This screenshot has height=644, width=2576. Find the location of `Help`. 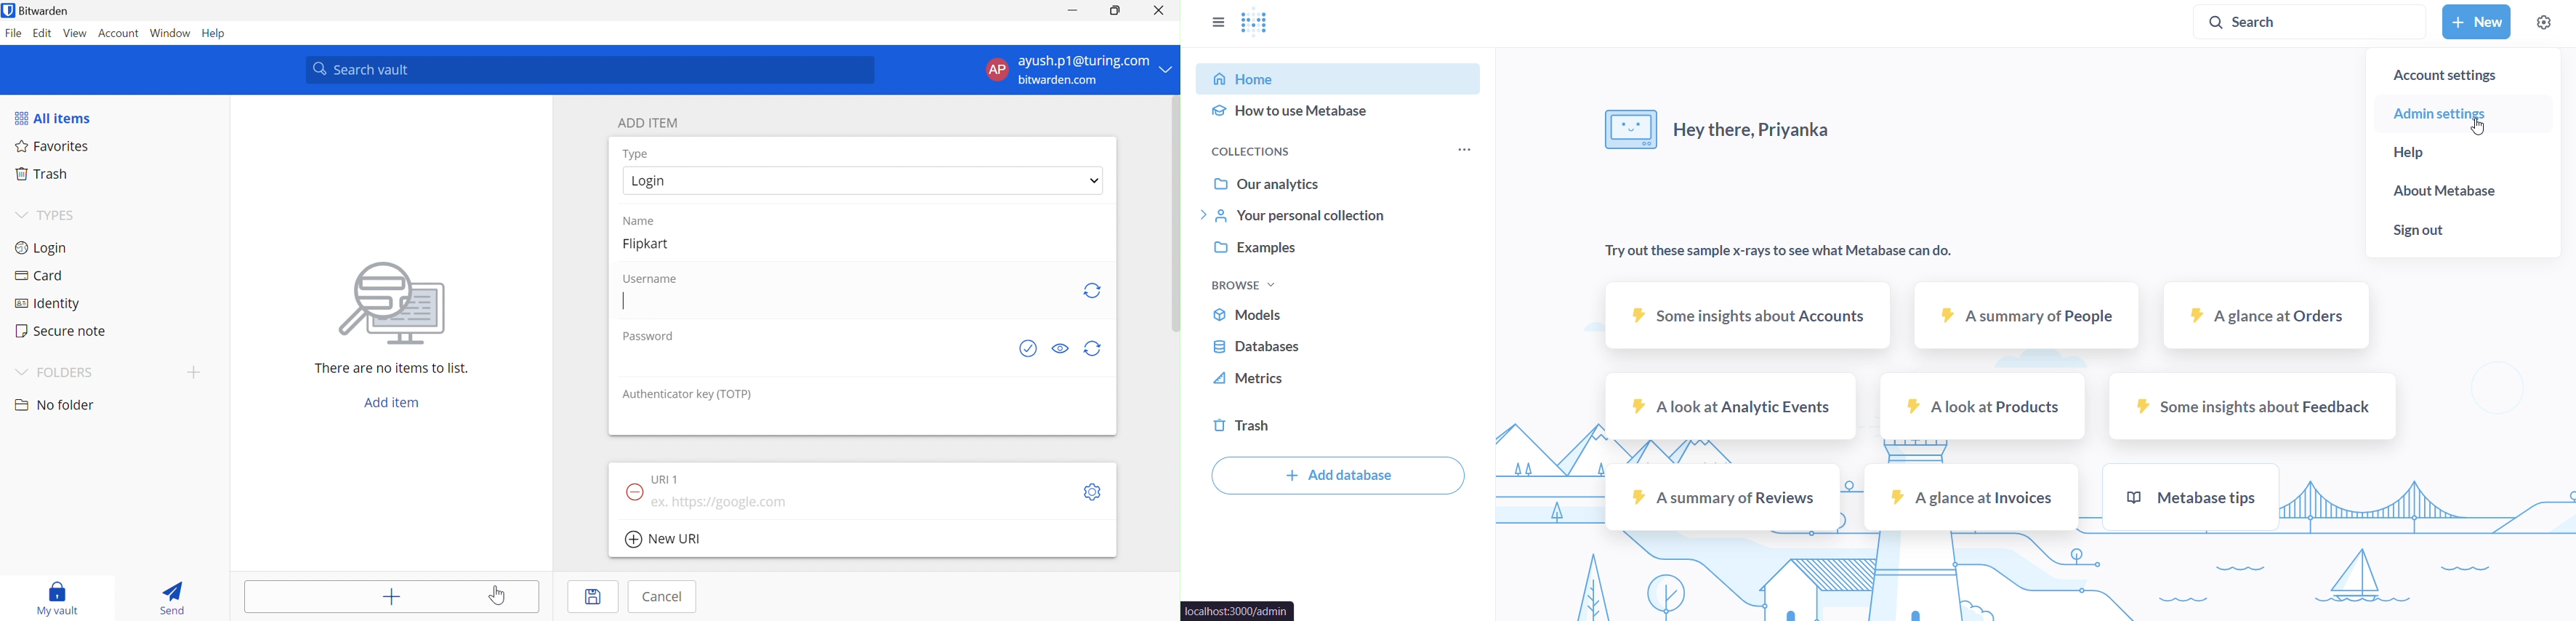

Help is located at coordinates (217, 33).